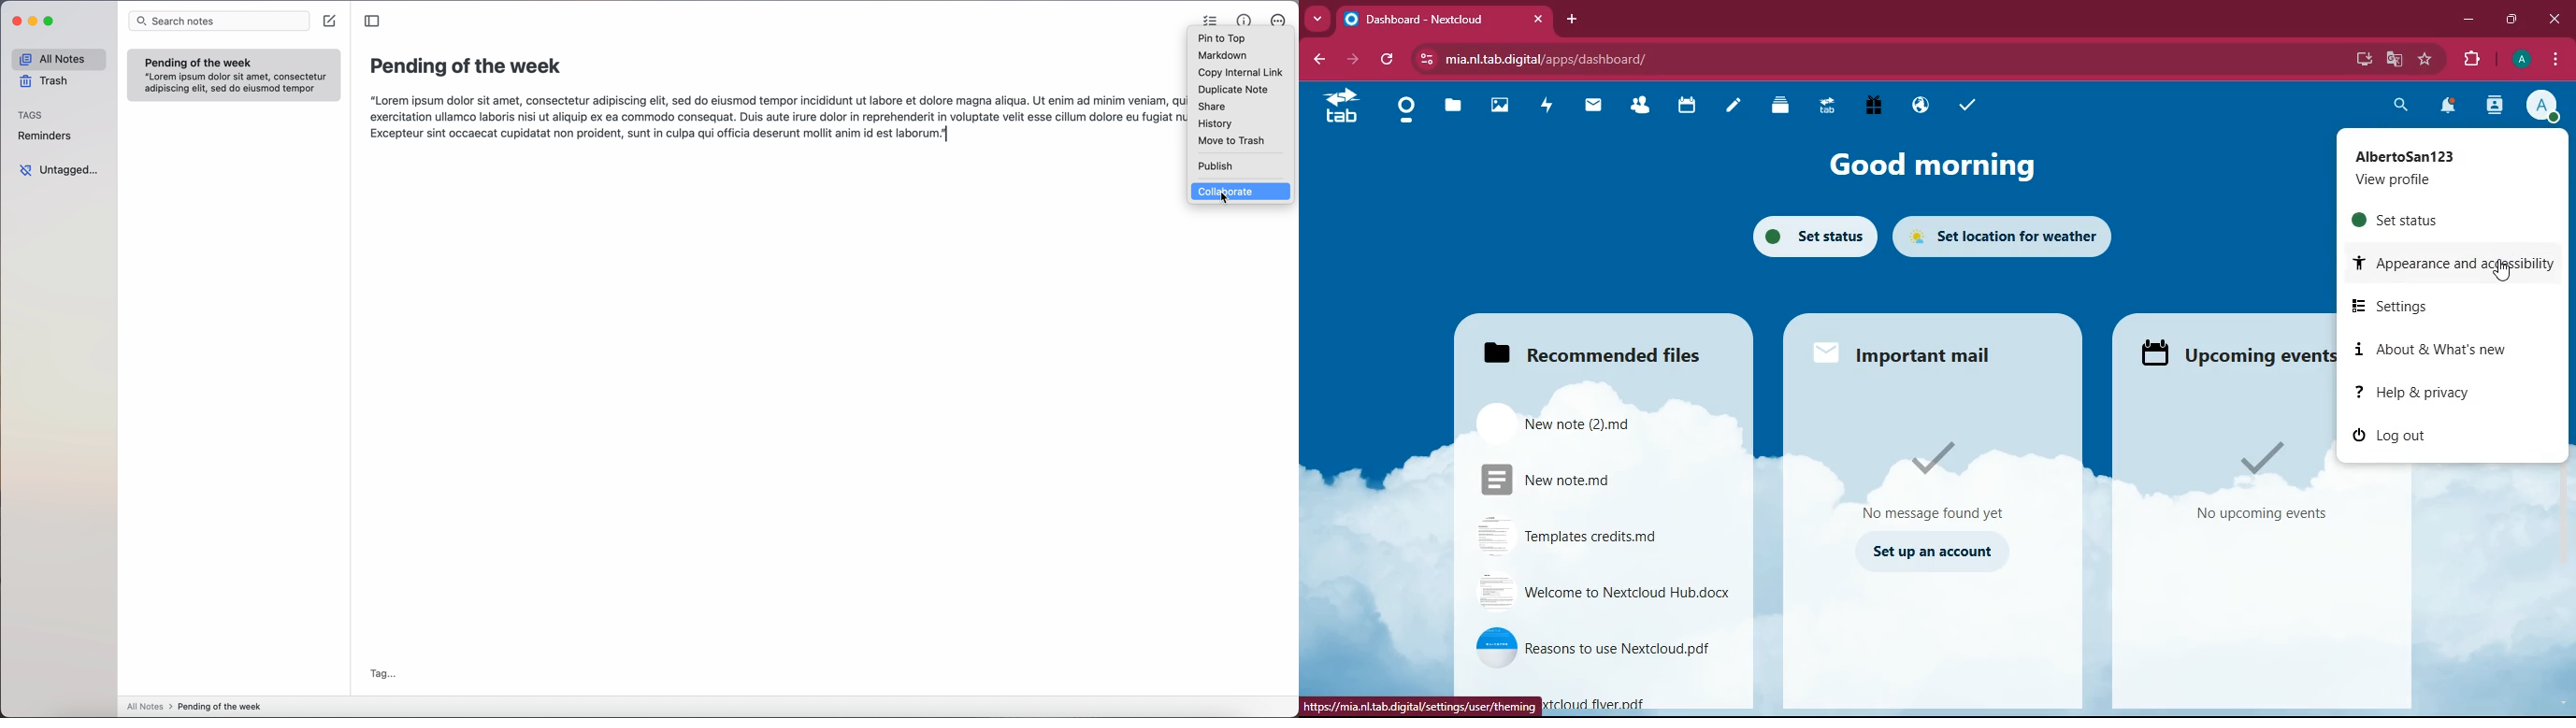 This screenshot has height=728, width=2576. What do you see at coordinates (2431, 220) in the screenshot?
I see `set status` at bounding box center [2431, 220].